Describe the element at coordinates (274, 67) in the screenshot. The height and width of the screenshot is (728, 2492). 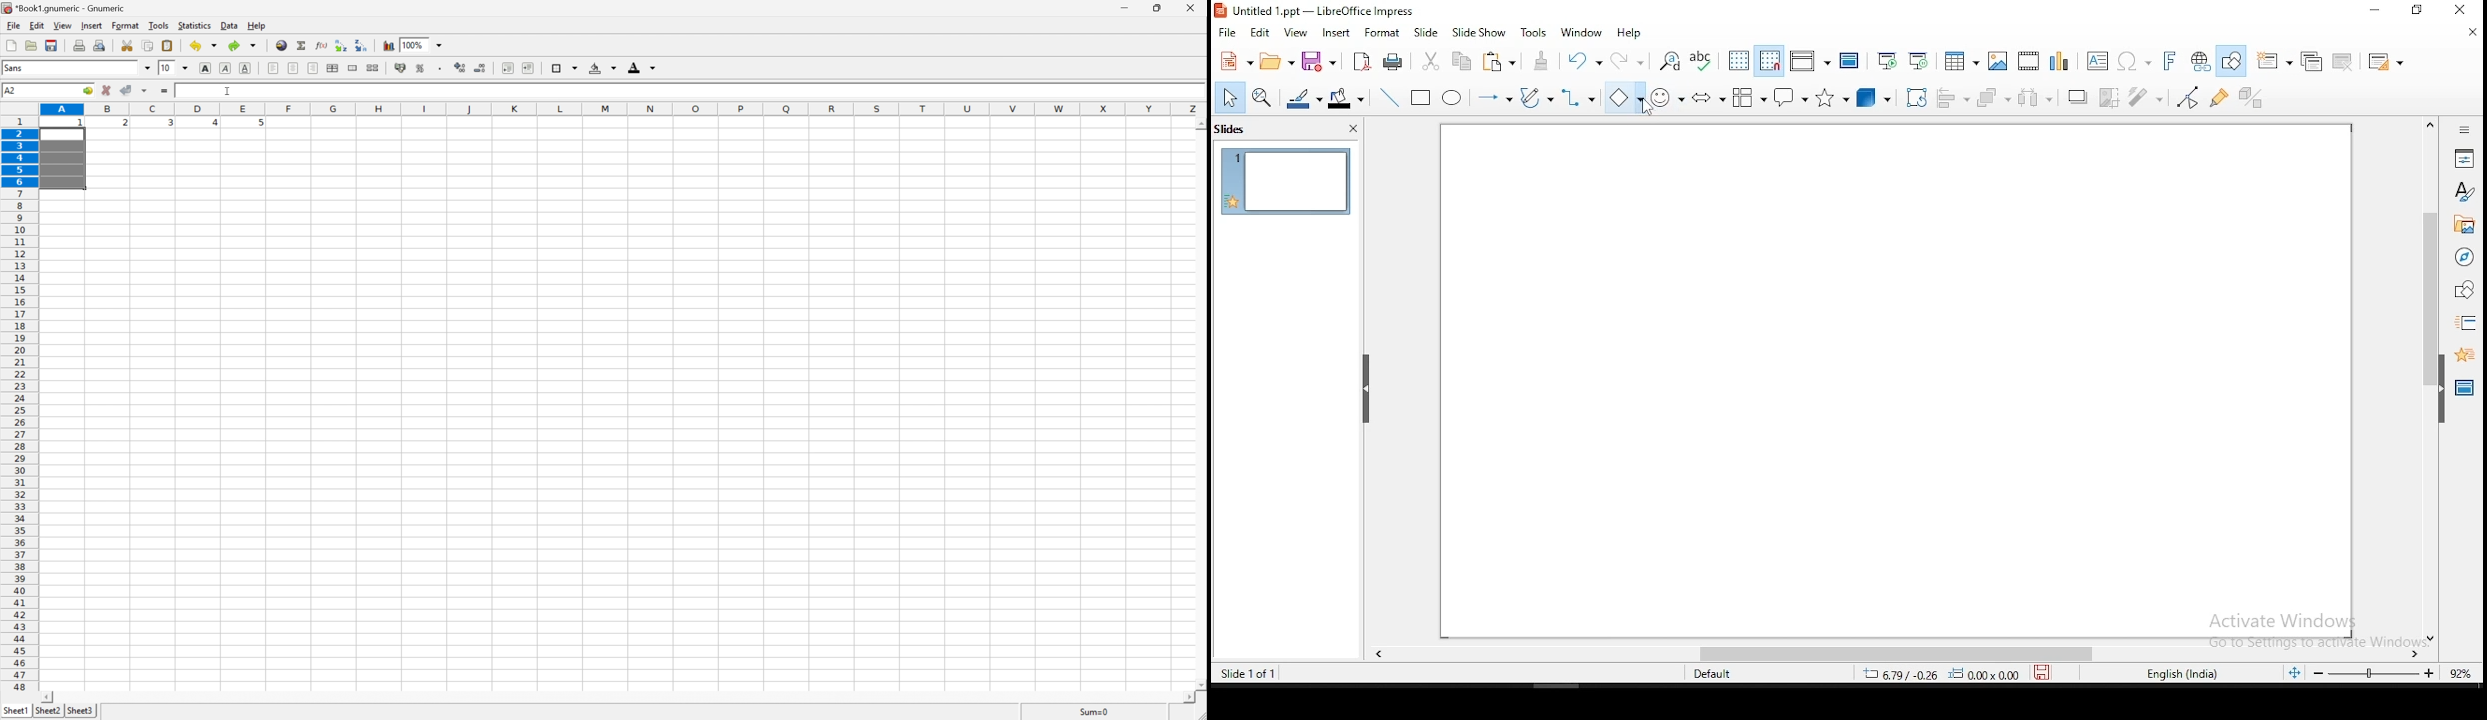
I see `align left` at that location.